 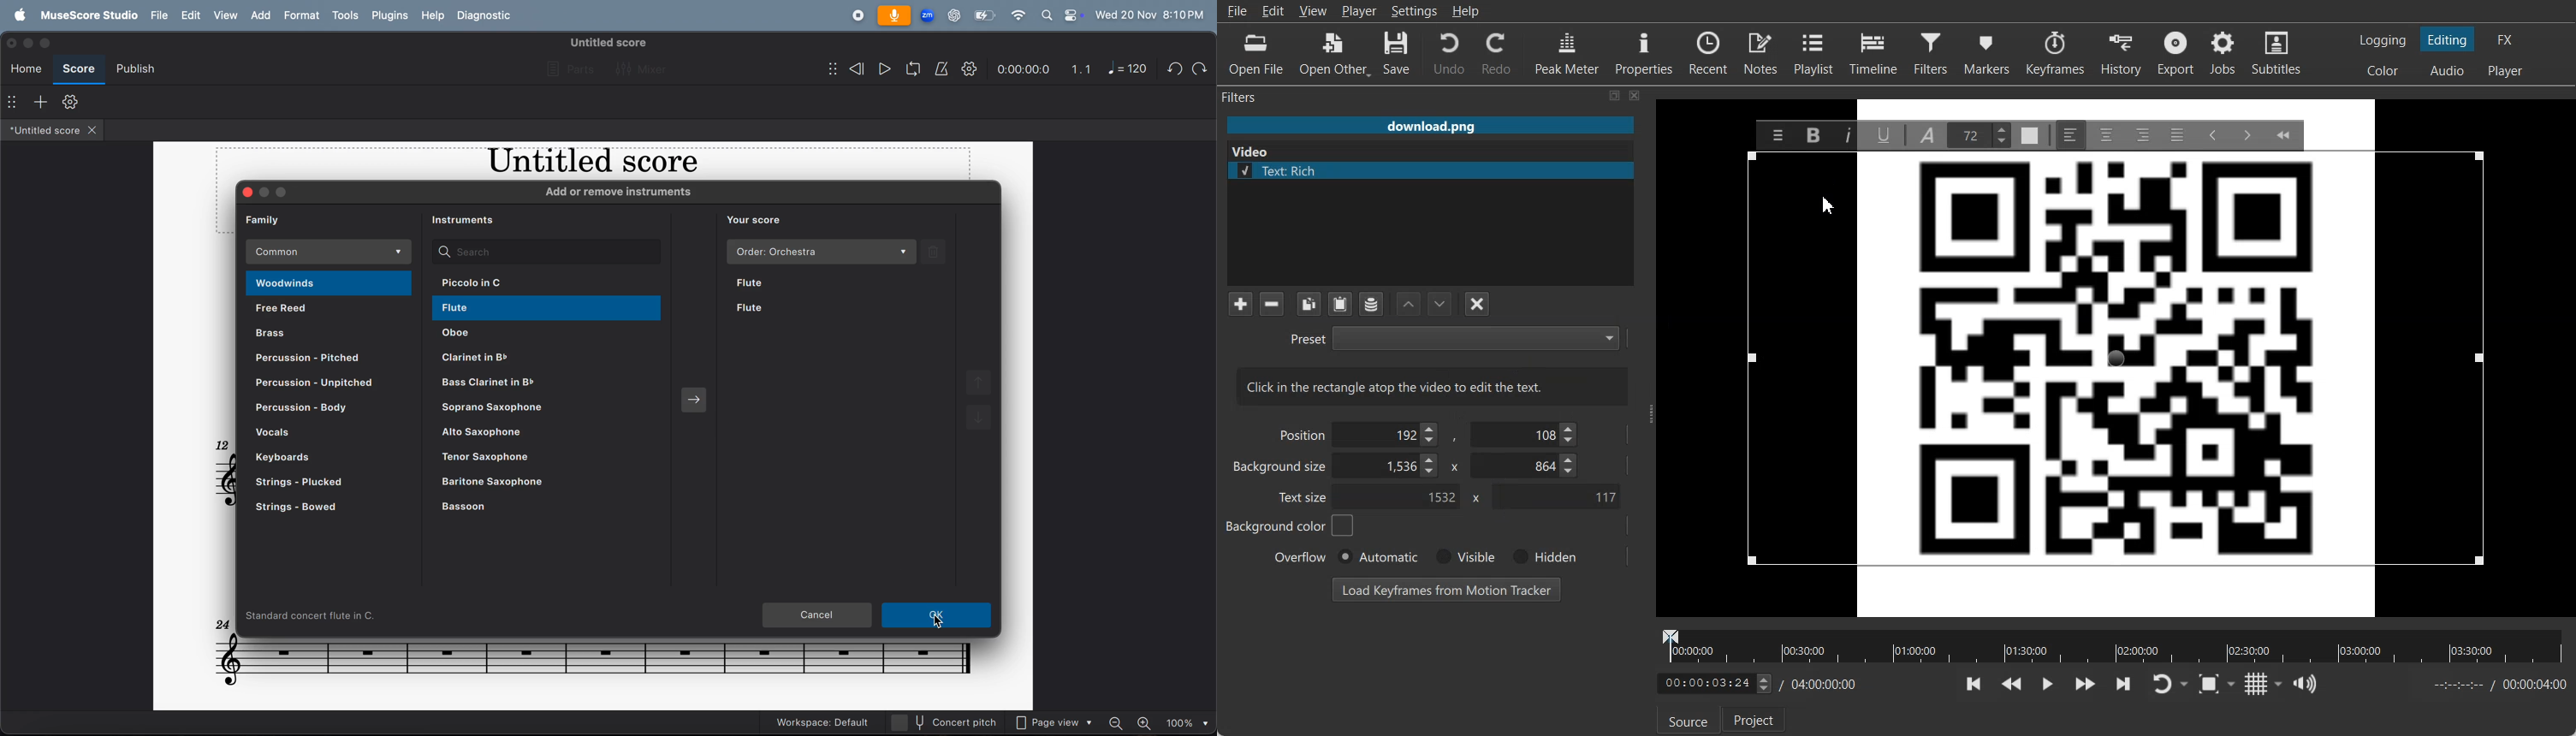 What do you see at coordinates (928, 15) in the screenshot?
I see `zoom` at bounding box center [928, 15].